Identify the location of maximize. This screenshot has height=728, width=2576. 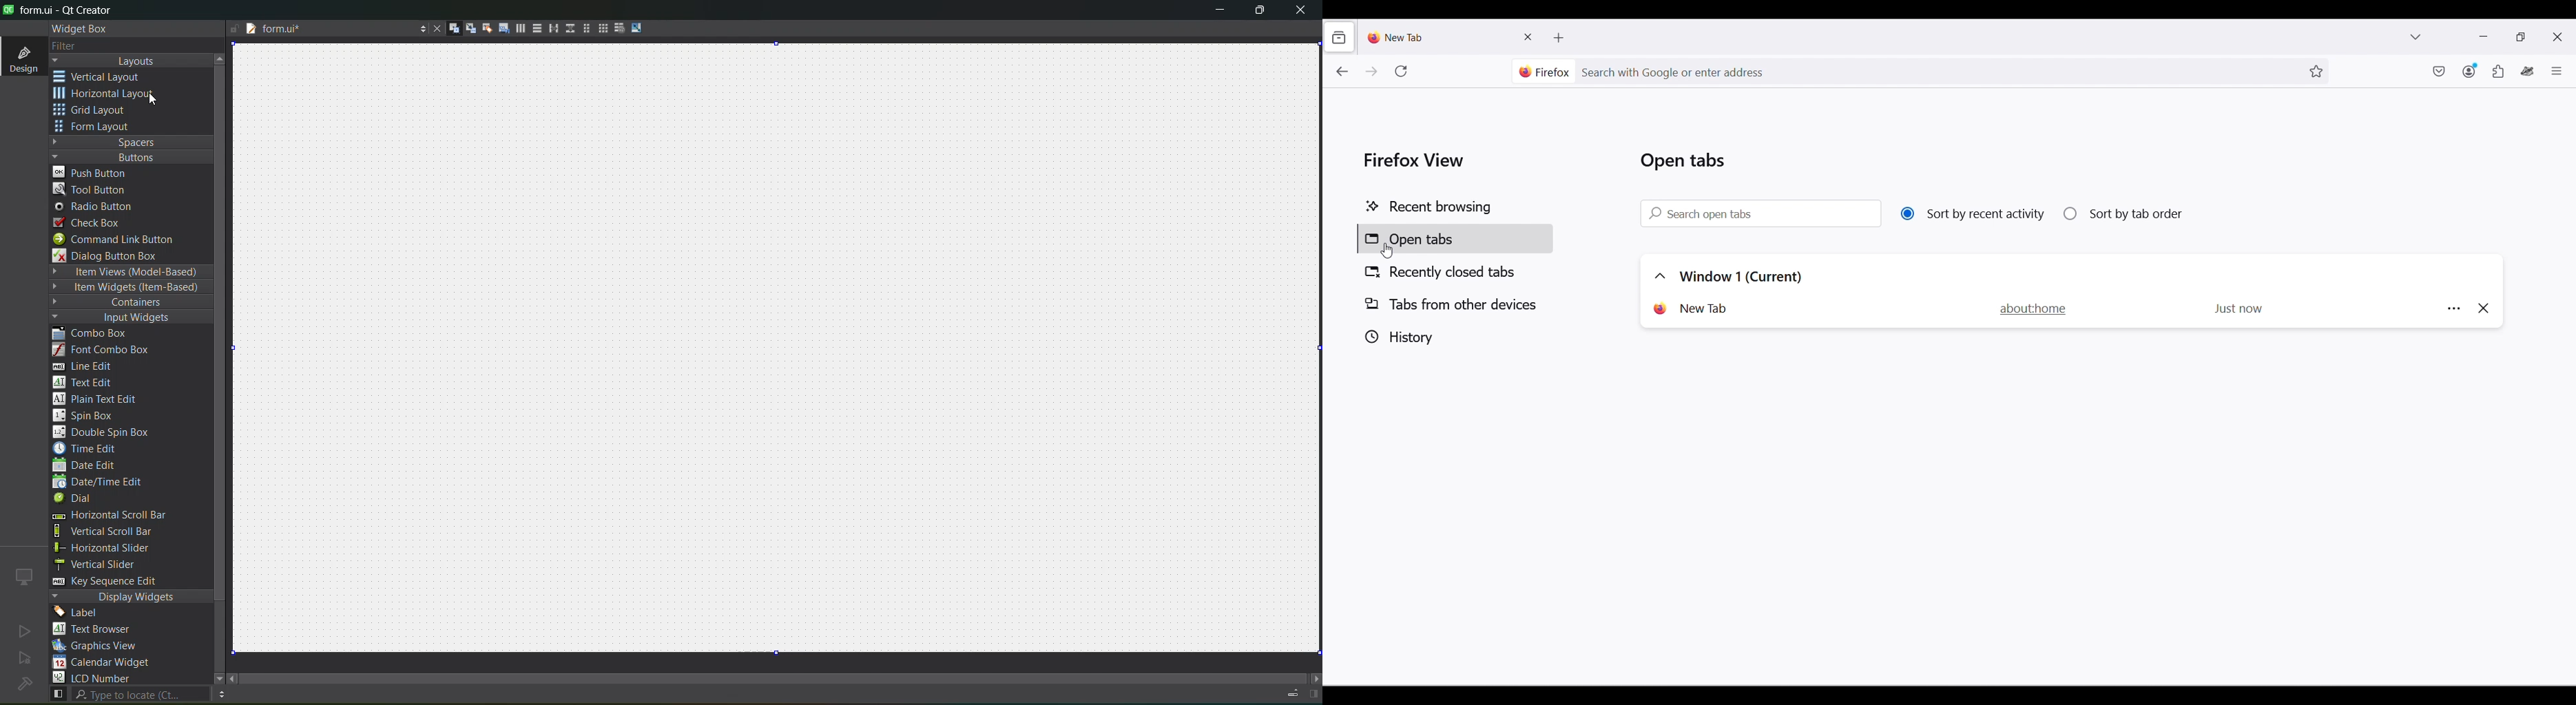
(1260, 12).